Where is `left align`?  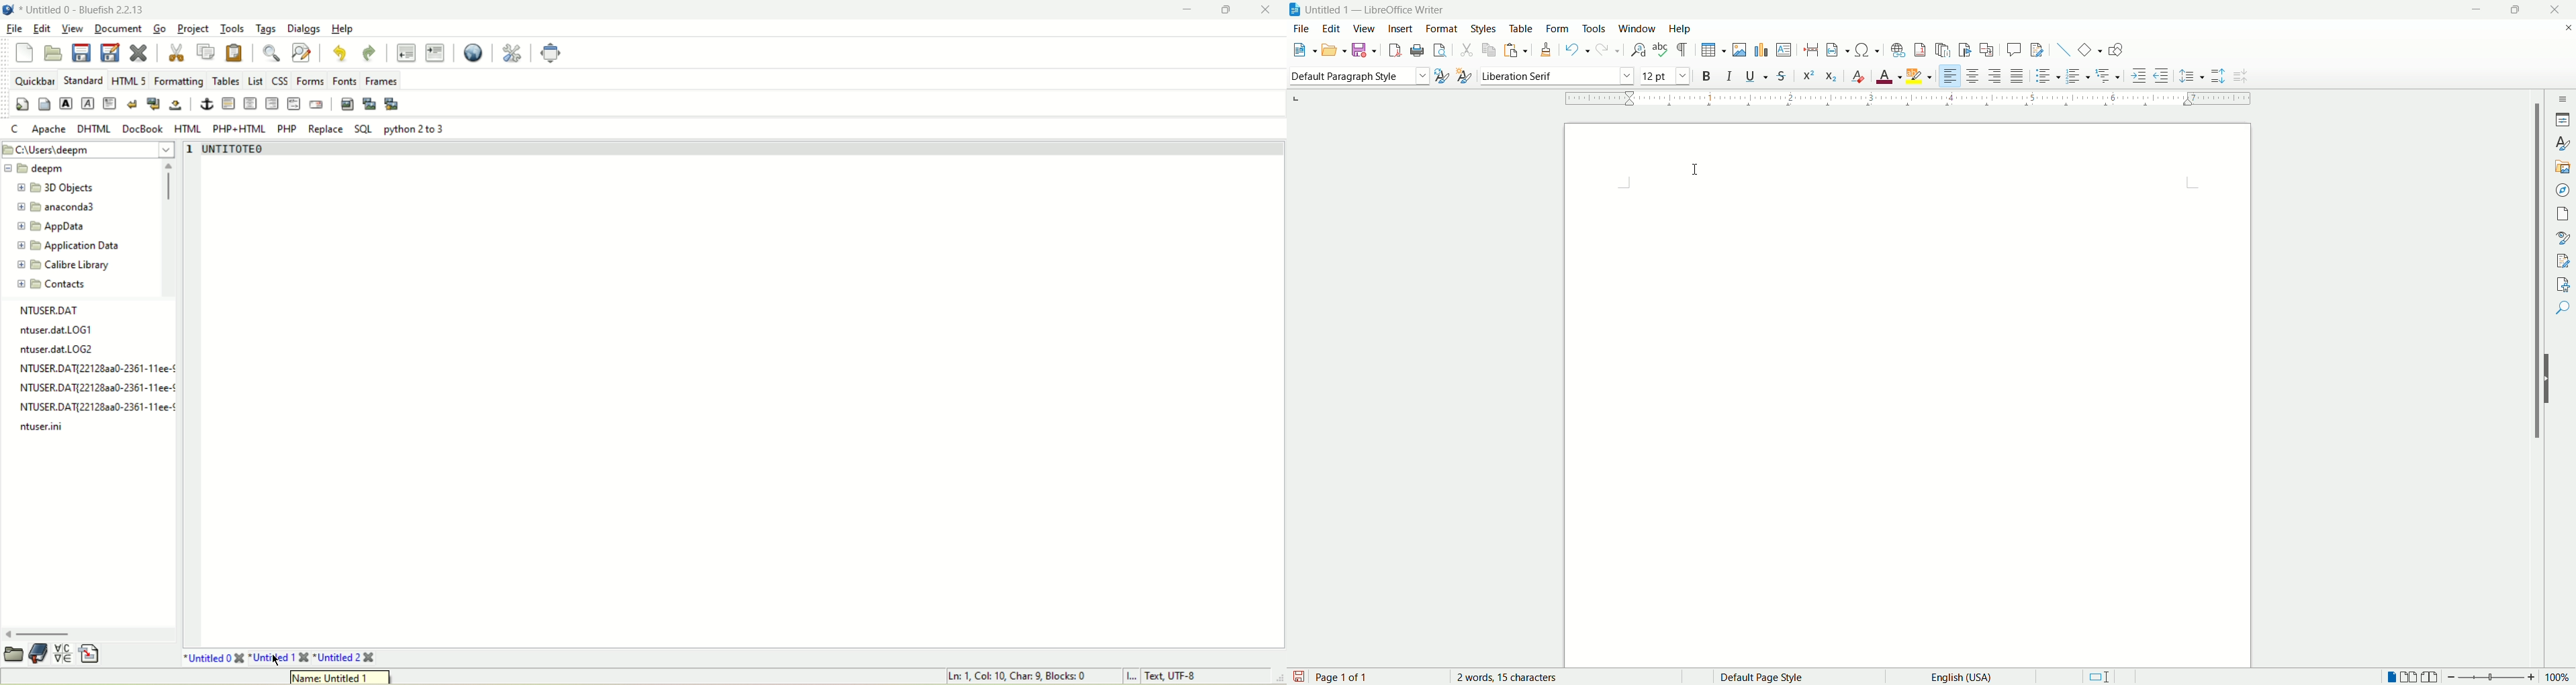
left align is located at coordinates (1949, 74).